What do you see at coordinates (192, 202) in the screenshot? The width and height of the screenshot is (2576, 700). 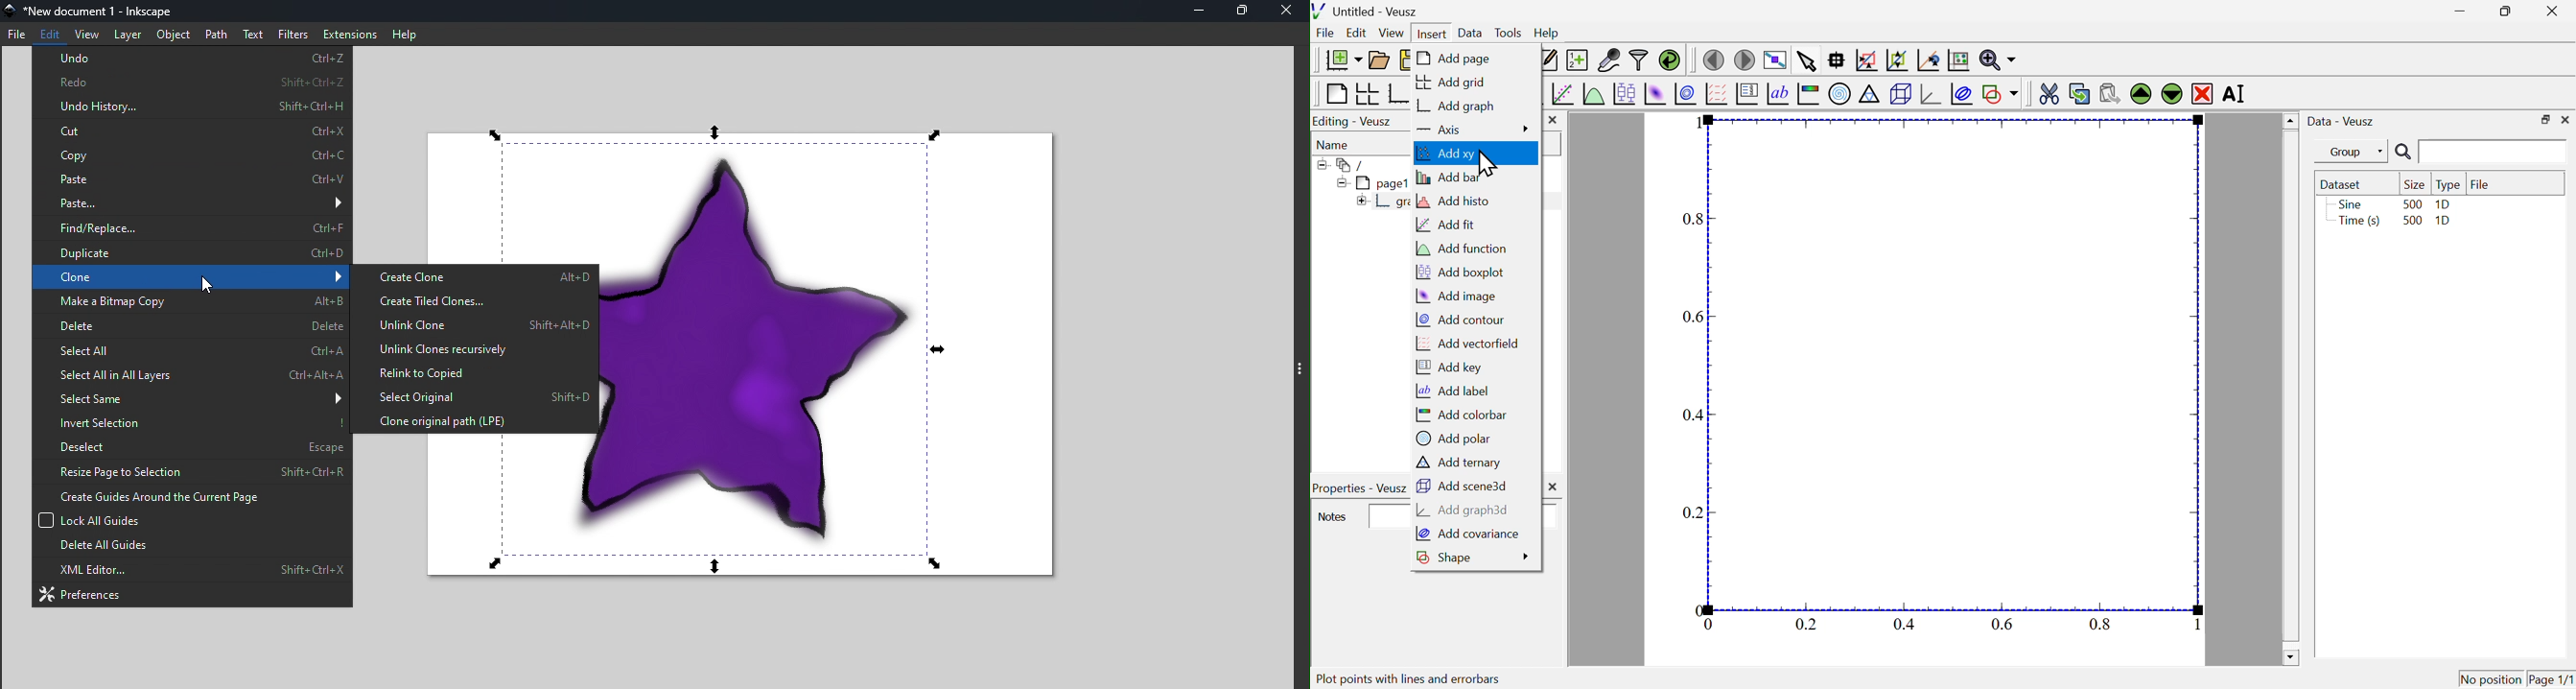 I see `paste` at bounding box center [192, 202].